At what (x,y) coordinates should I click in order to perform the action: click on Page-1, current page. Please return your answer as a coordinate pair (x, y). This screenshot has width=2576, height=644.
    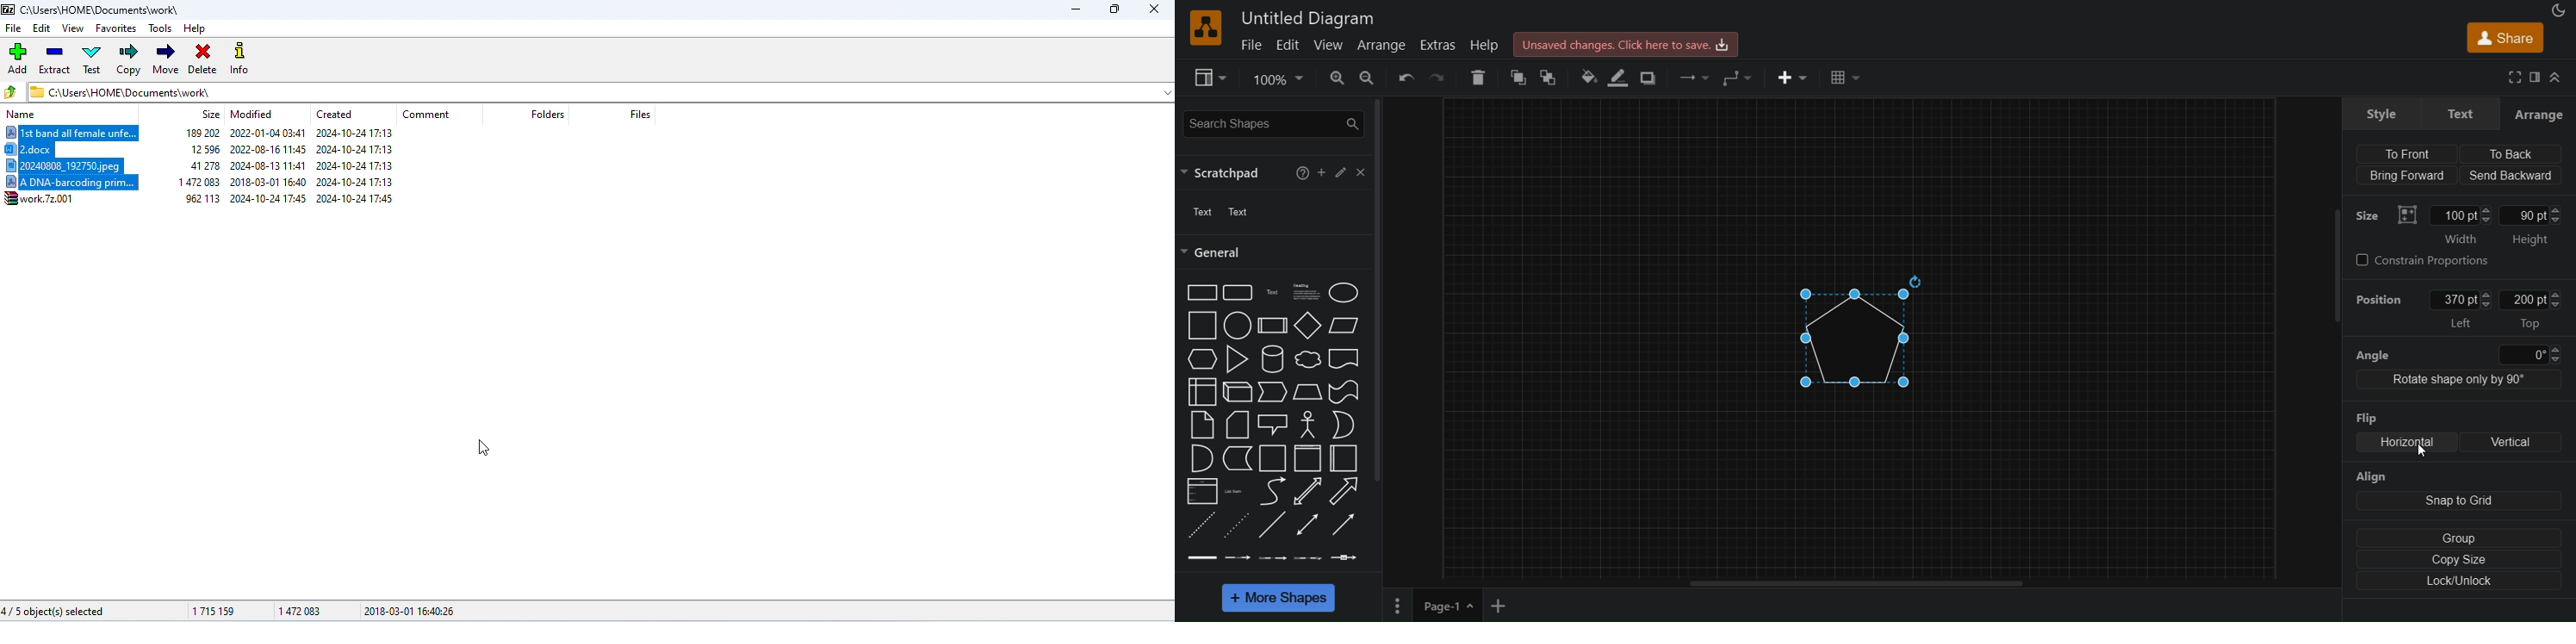
    Looking at the image, I should click on (1436, 605).